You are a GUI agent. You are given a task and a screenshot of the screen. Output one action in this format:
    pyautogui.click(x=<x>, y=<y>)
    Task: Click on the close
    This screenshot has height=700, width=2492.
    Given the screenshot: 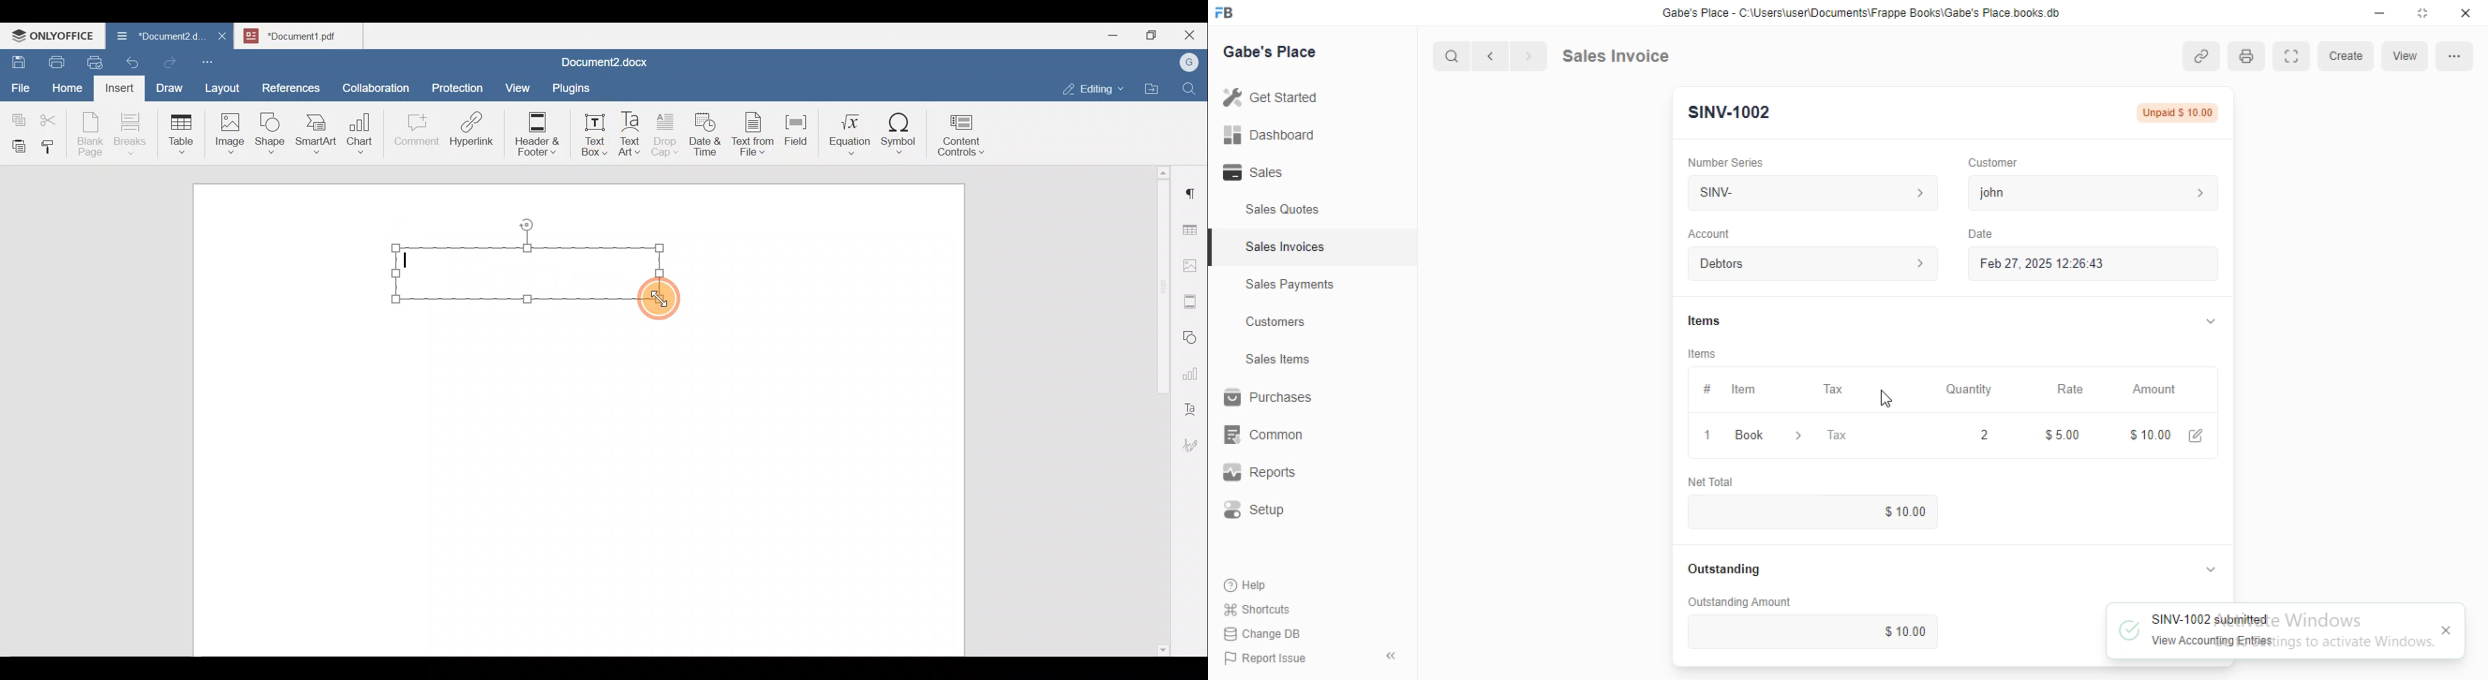 What is the action you would take?
    pyautogui.click(x=2445, y=631)
    